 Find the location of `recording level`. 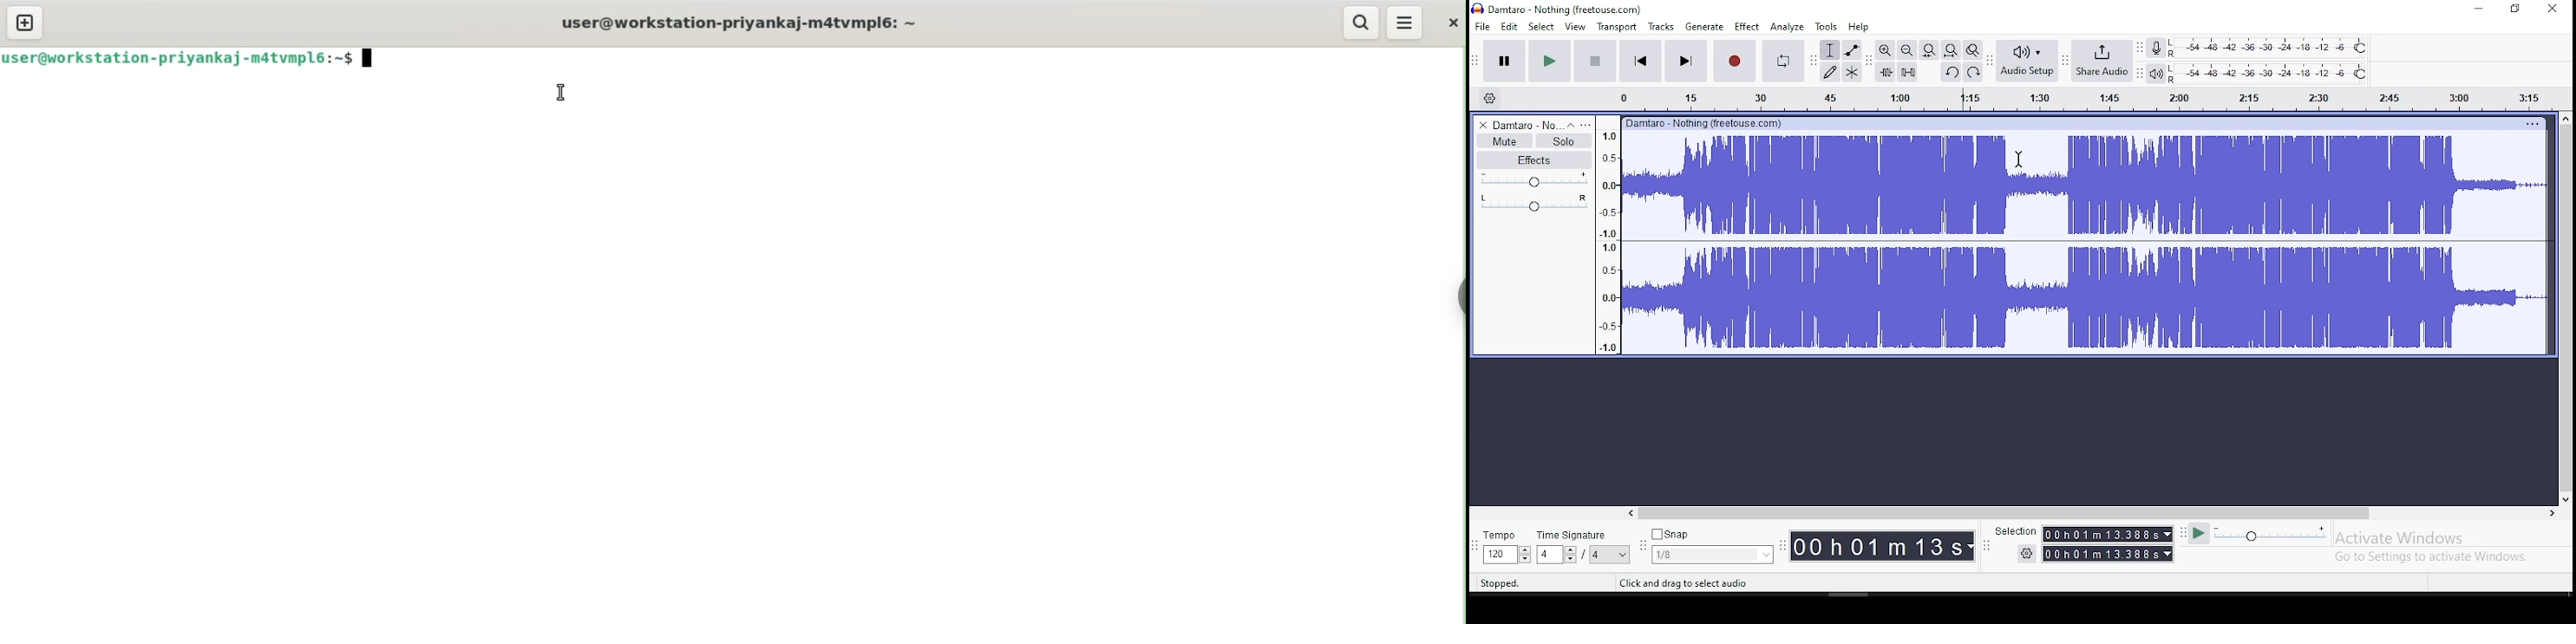

recording level is located at coordinates (2267, 49).